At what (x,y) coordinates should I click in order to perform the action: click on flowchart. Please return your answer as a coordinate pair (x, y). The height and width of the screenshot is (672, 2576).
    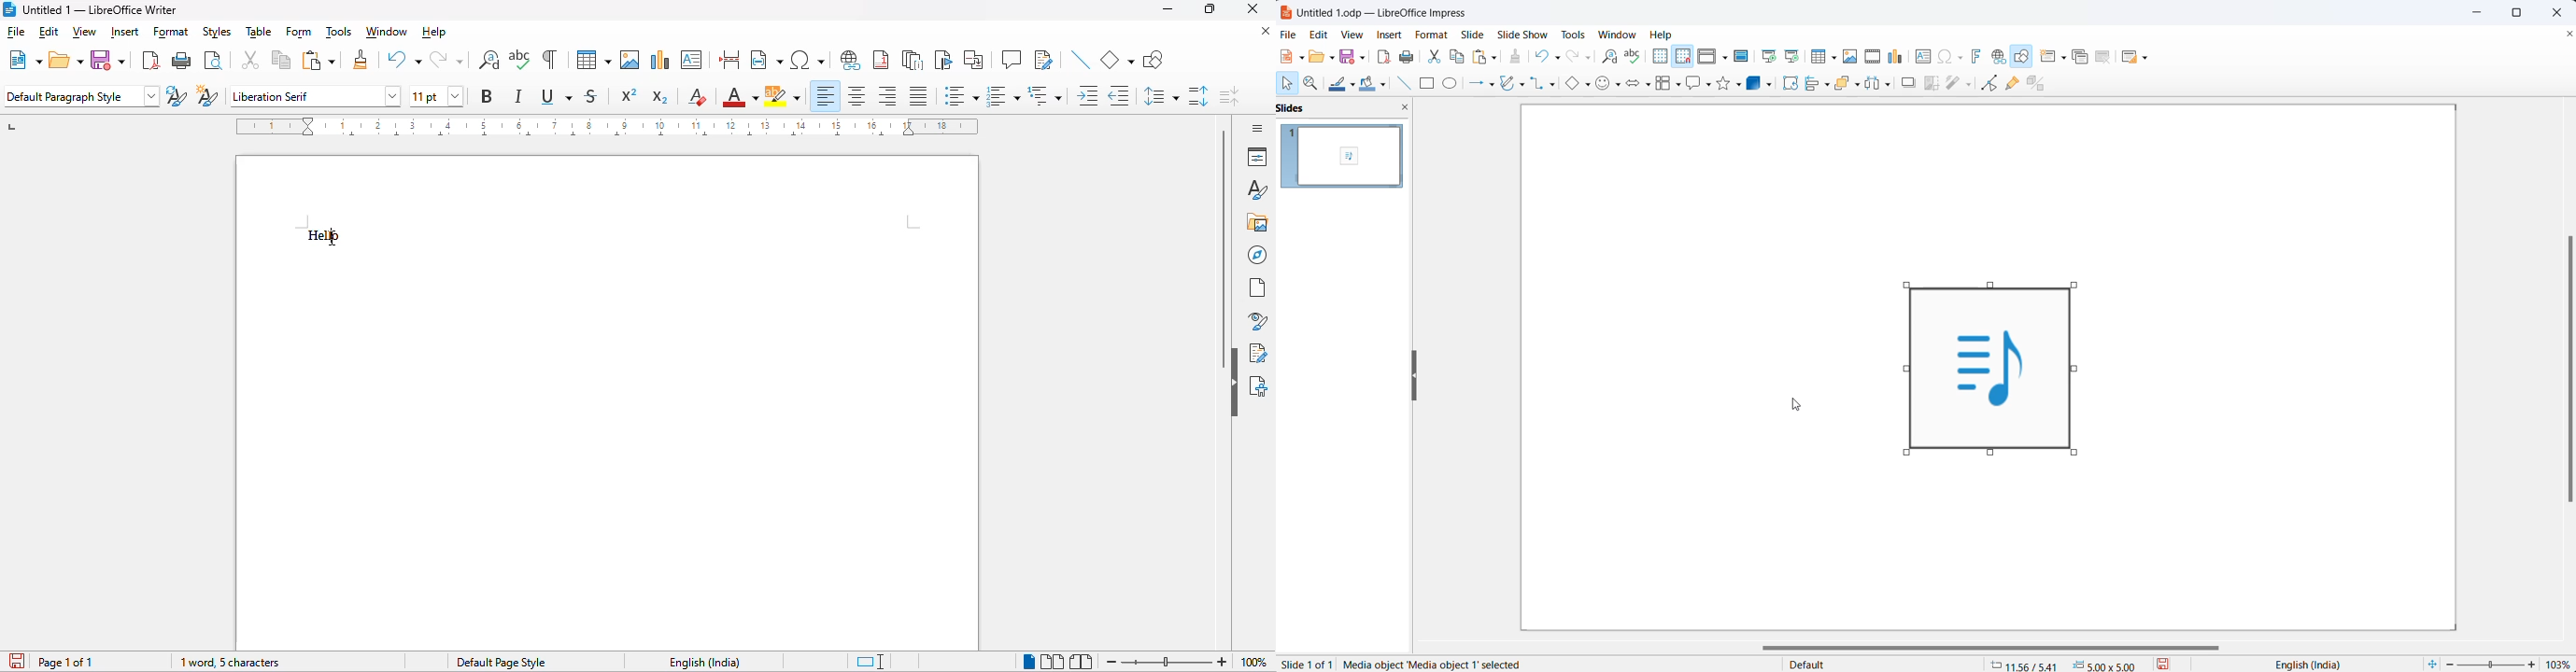
    Looking at the image, I should click on (1664, 86).